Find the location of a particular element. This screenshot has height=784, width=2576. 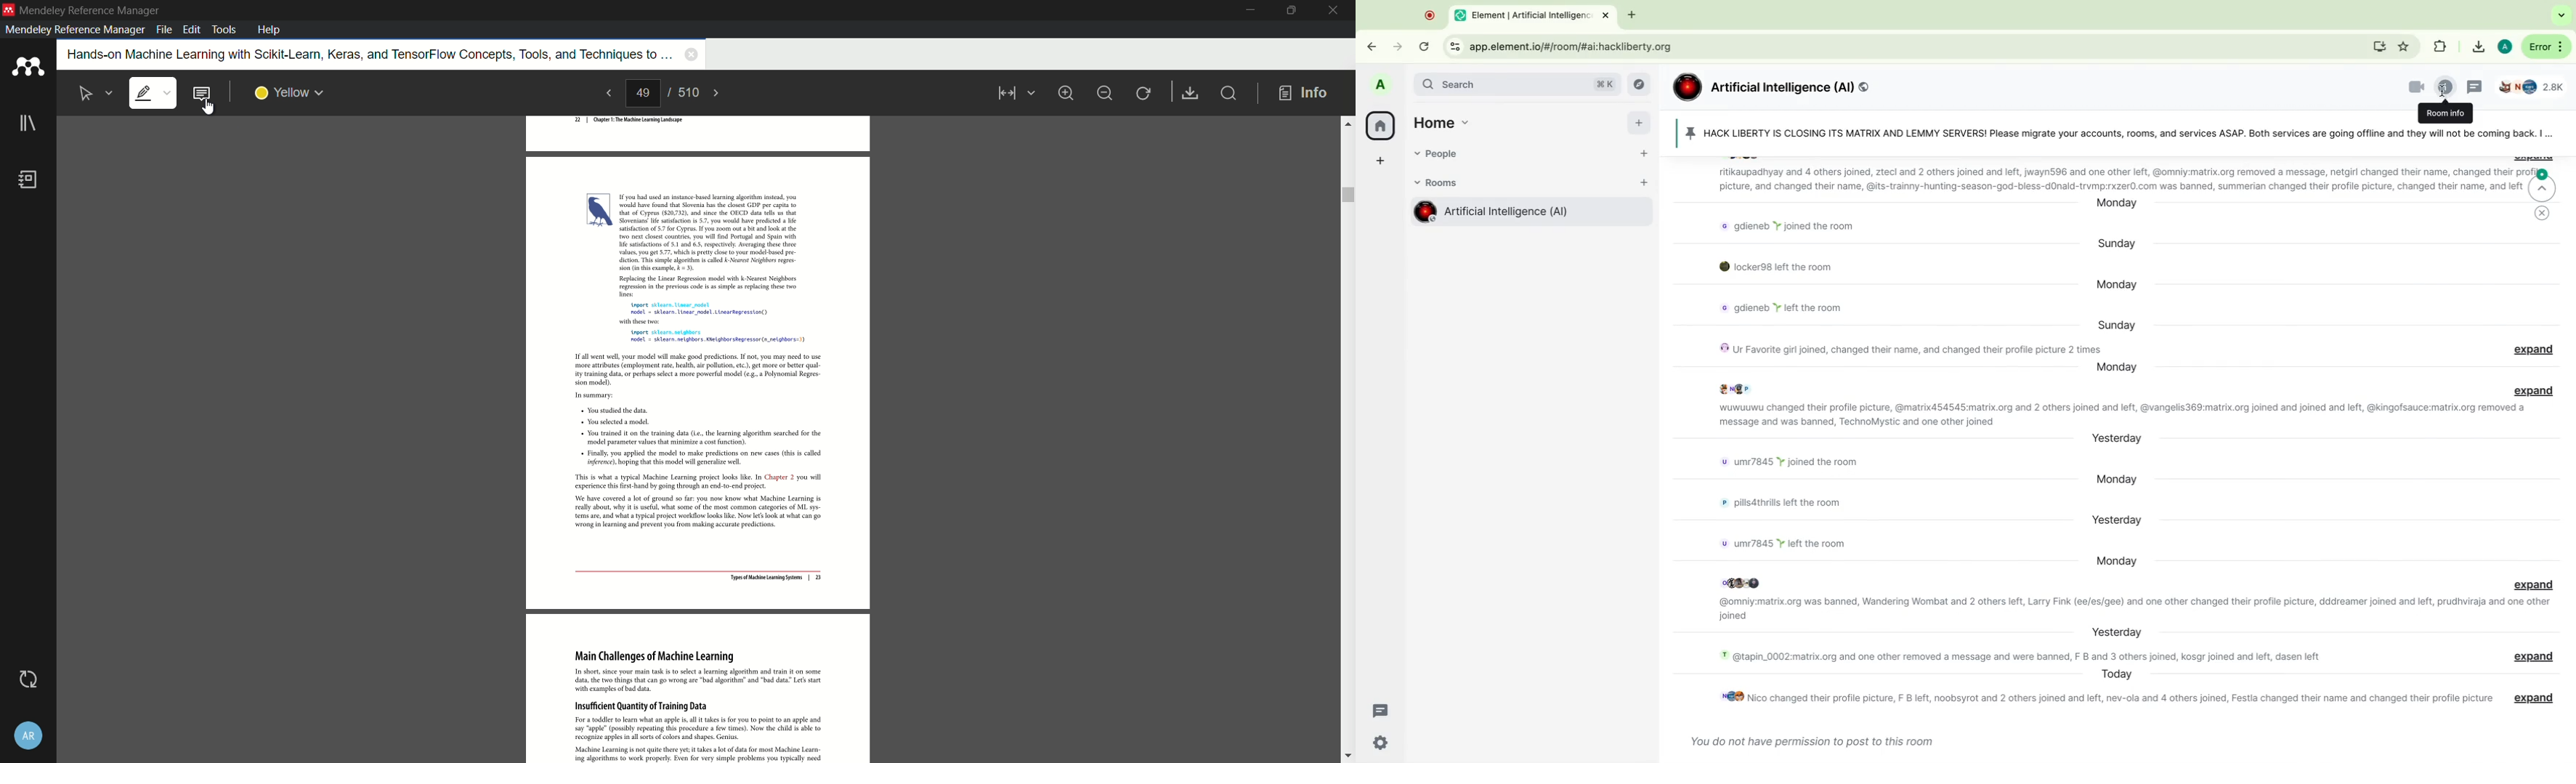

url is located at coordinates (1576, 47).